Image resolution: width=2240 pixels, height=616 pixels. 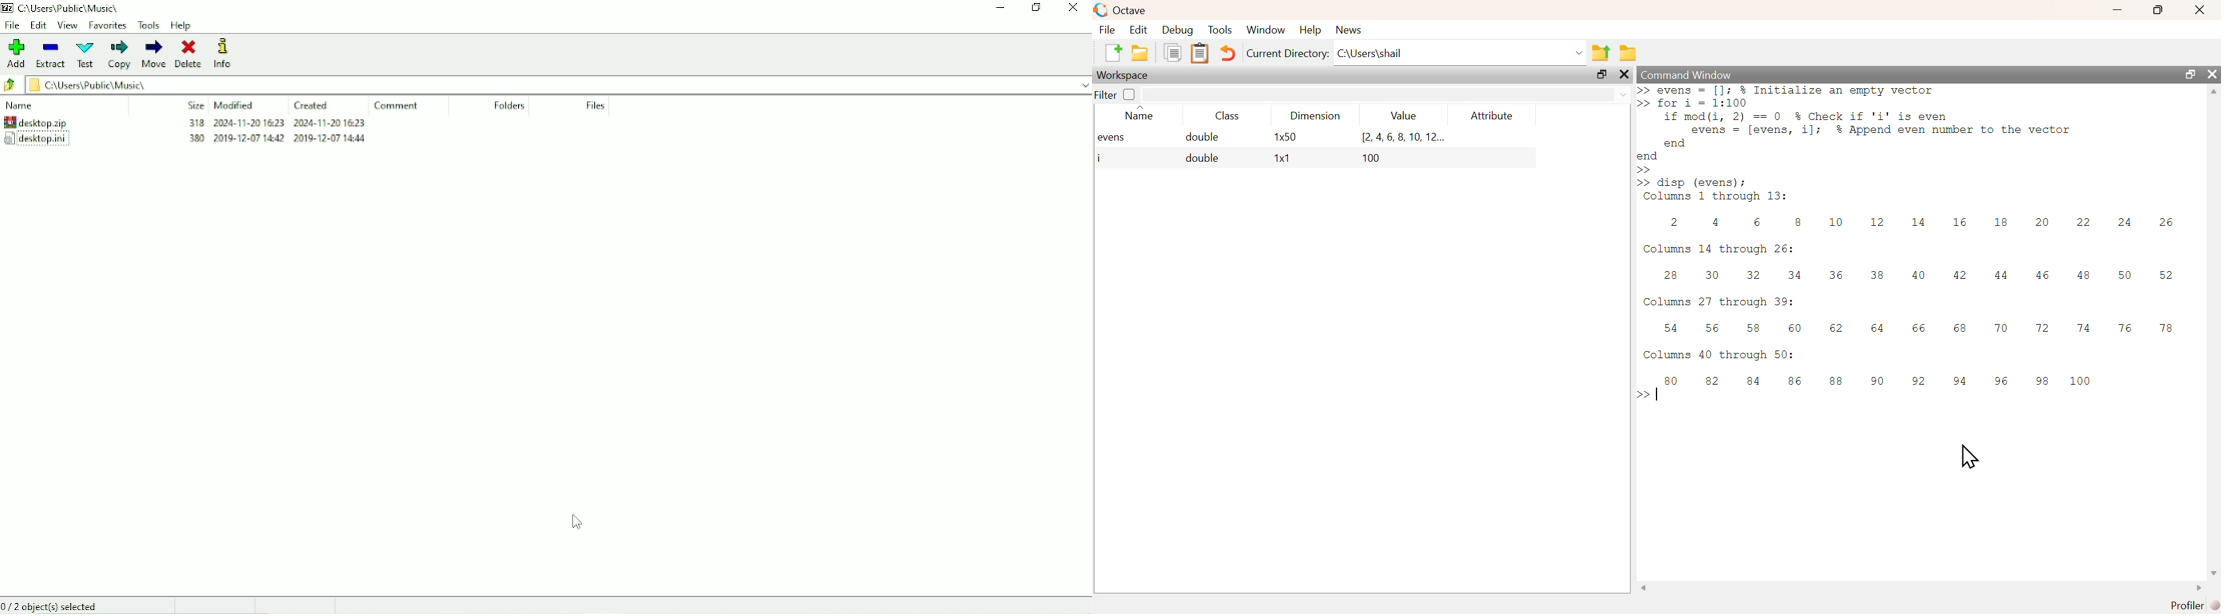 What do you see at coordinates (1602, 51) in the screenshot?
I see `one directory up` at bounding box center [1602, 51].